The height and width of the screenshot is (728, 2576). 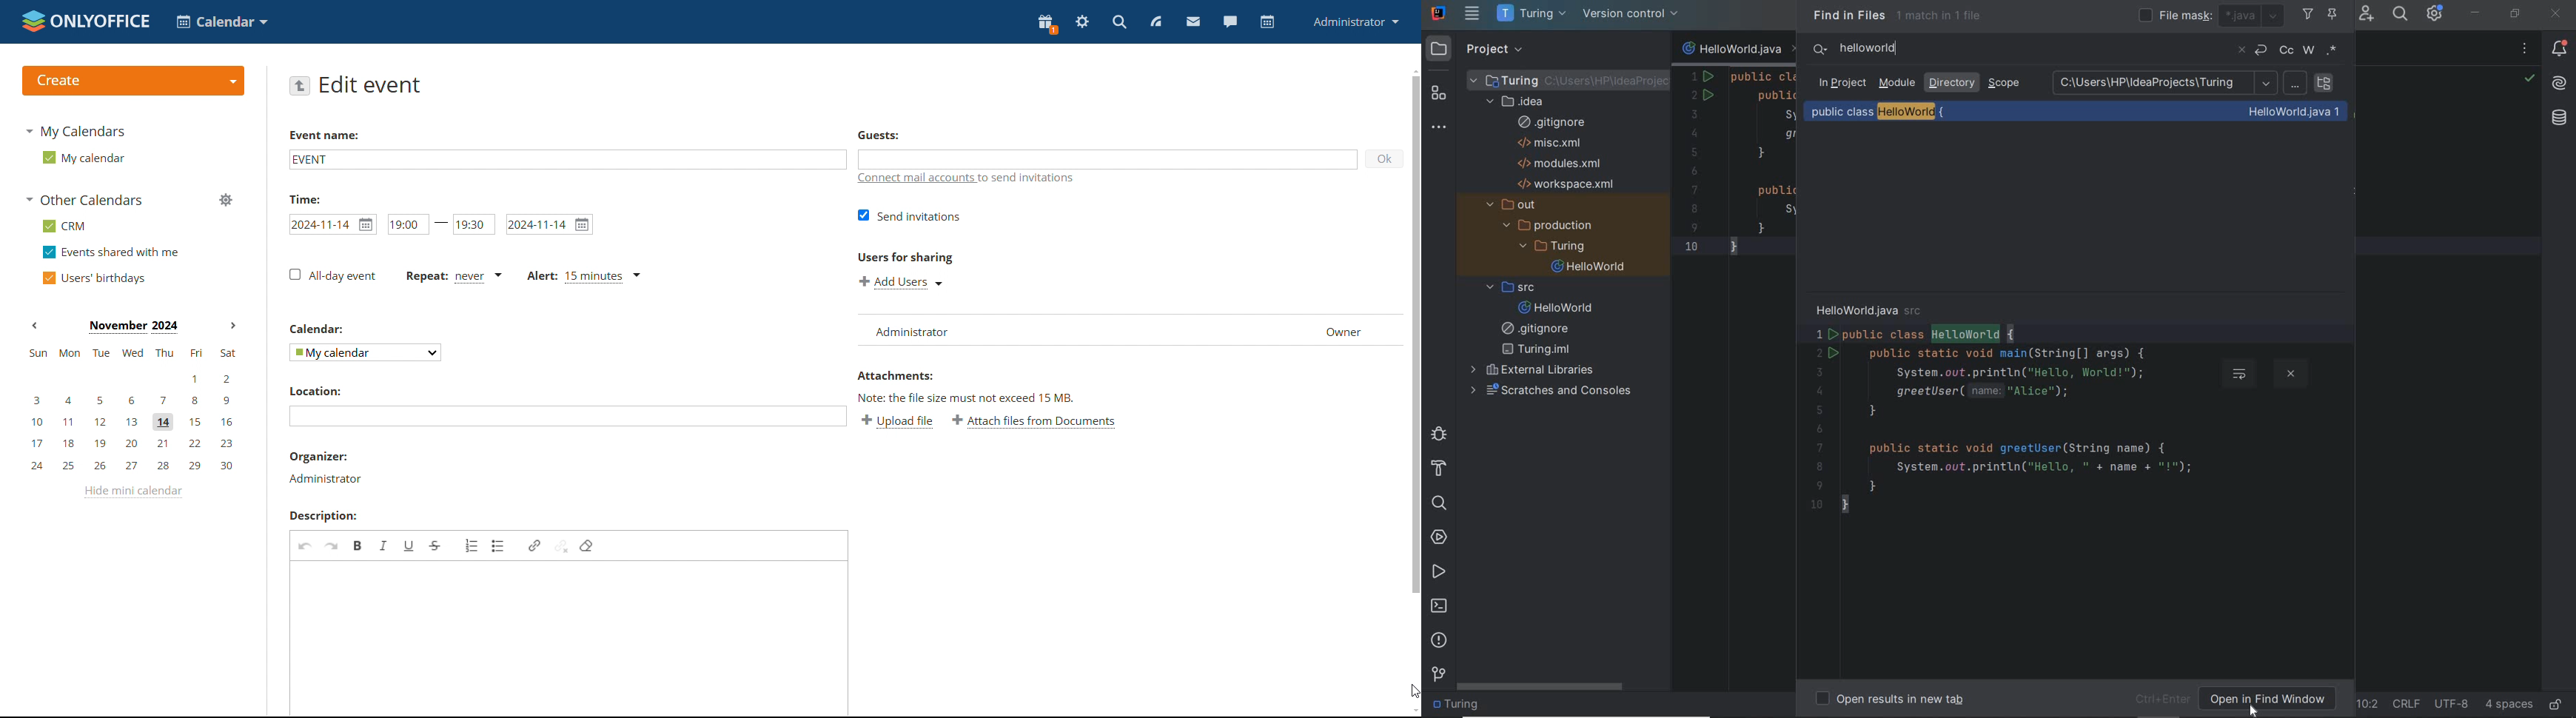 I want to click on misc.xml, so click(x=1553, y=142).